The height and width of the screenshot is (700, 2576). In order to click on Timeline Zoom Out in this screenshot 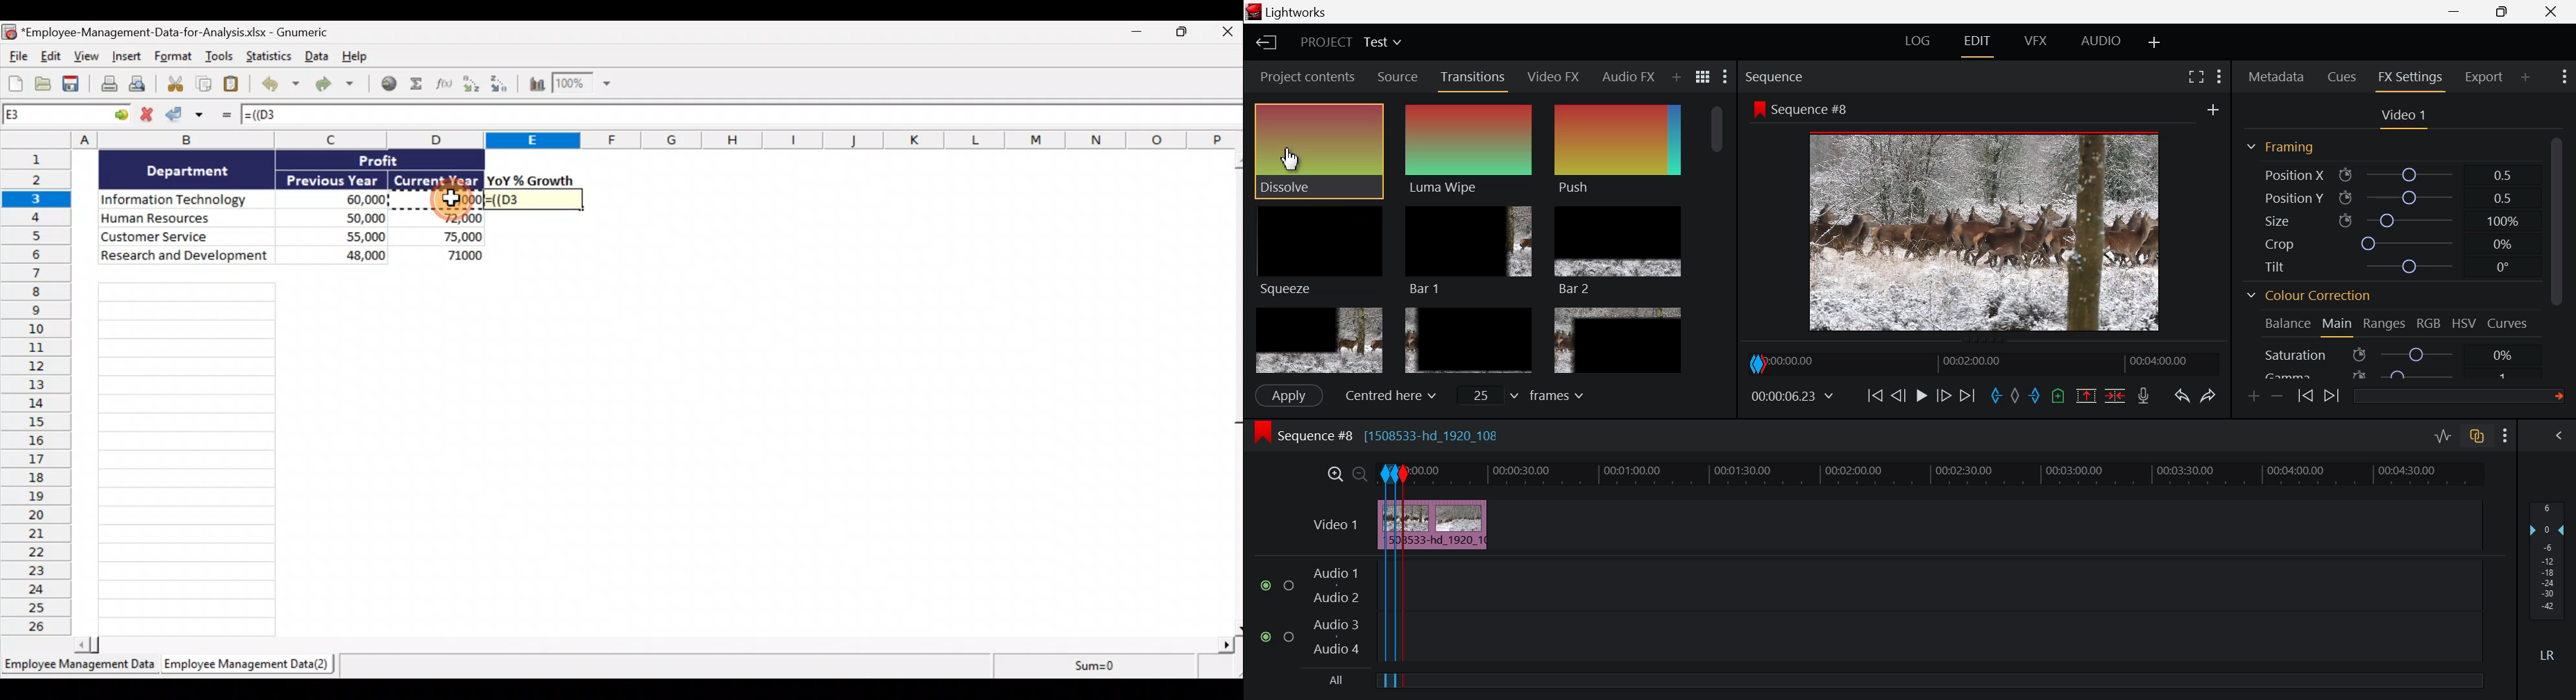, I will do `click(1360, 476)`.